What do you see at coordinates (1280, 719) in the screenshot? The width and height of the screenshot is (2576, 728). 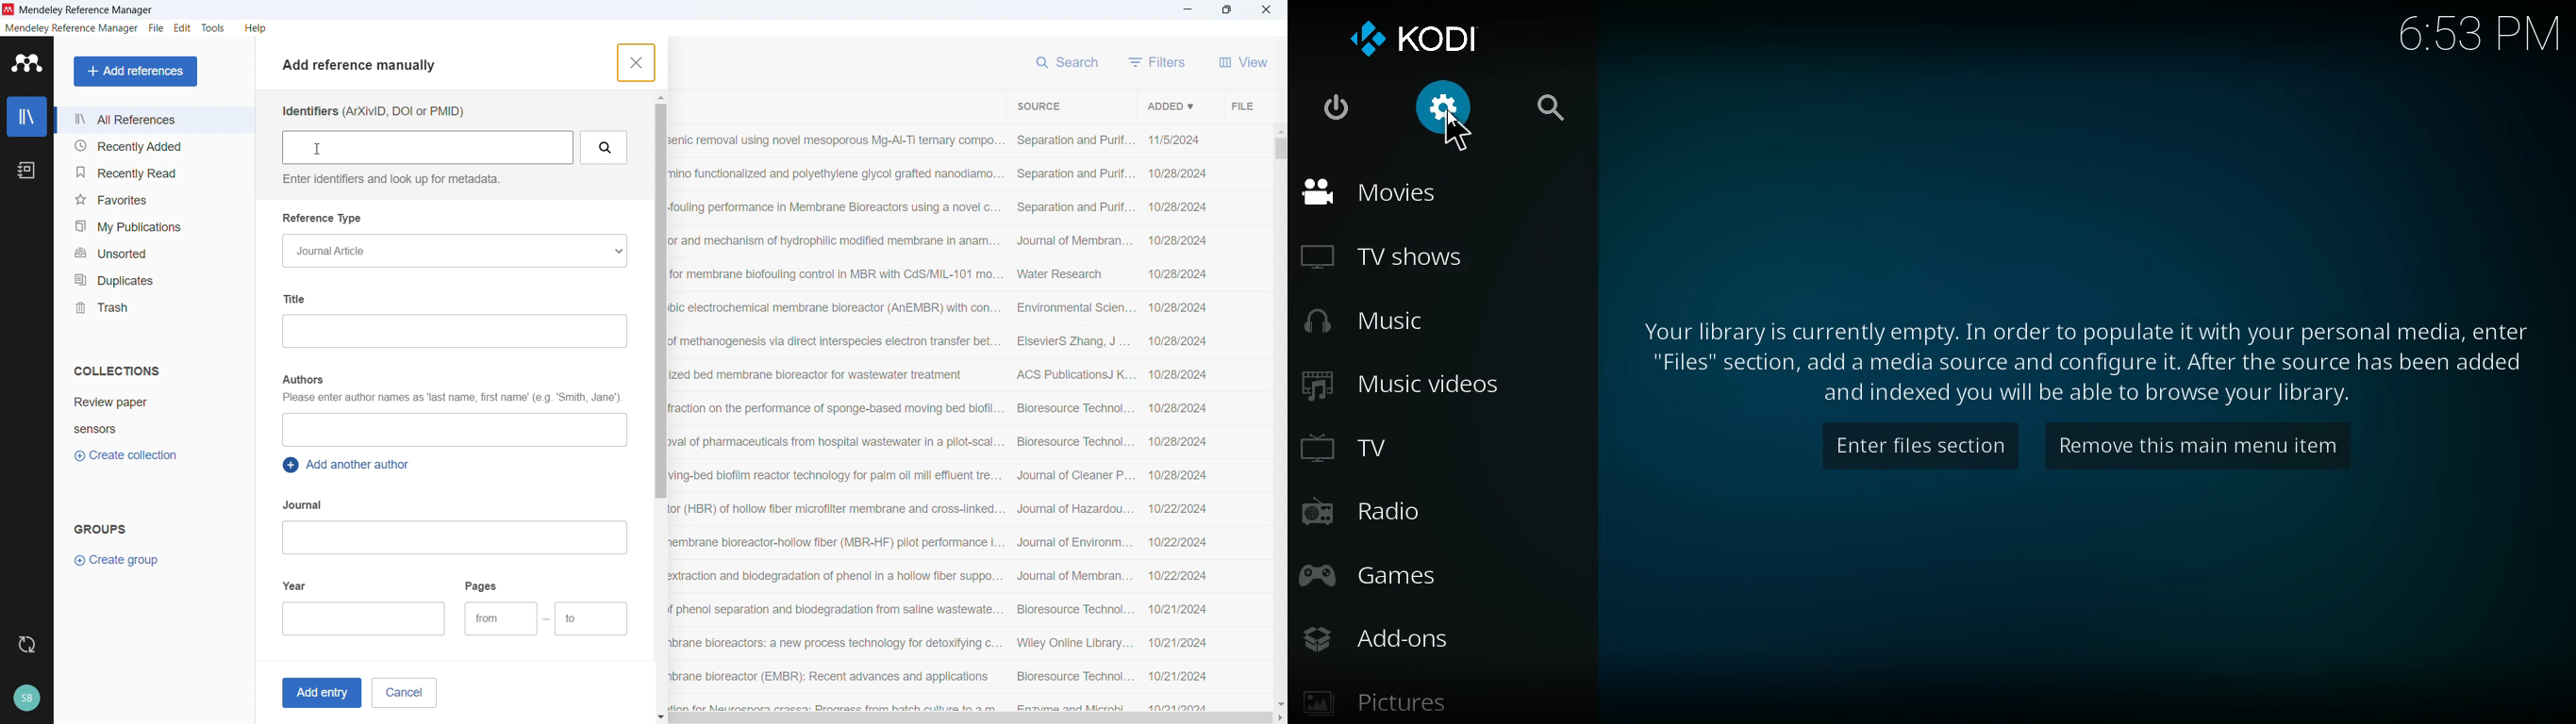 I see `Scroll right ` at bounding box center [1280, 719].